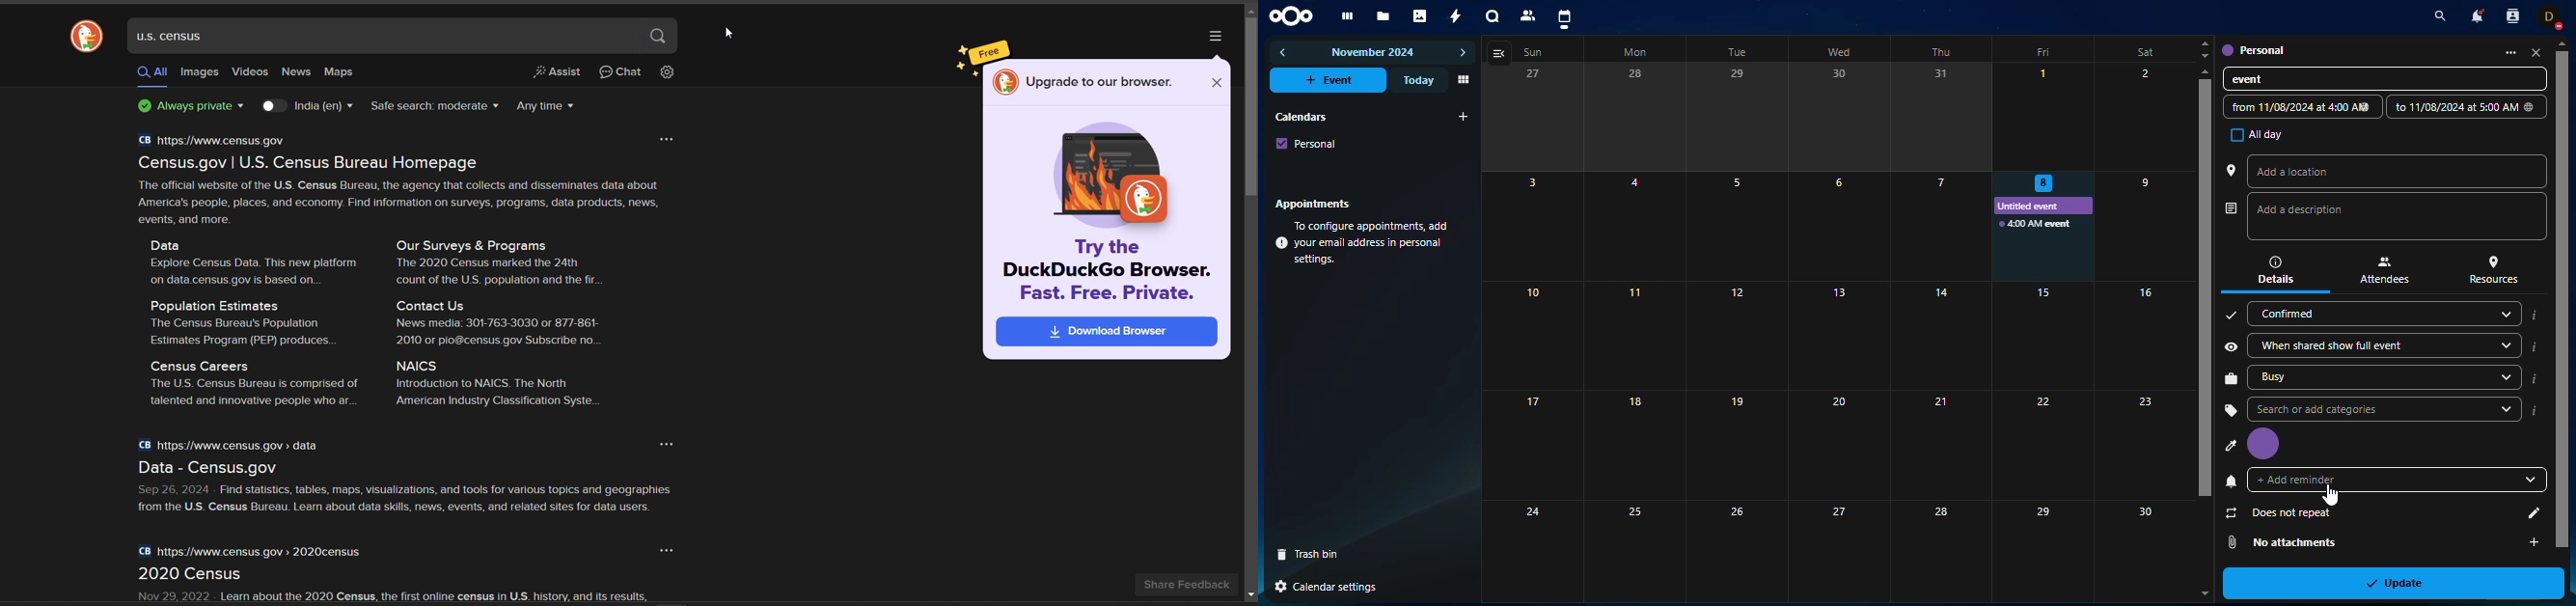  What do you see at coordinates (2326, 378) in the screenshot?
I see `busy` at bounding box center [2326, 378].